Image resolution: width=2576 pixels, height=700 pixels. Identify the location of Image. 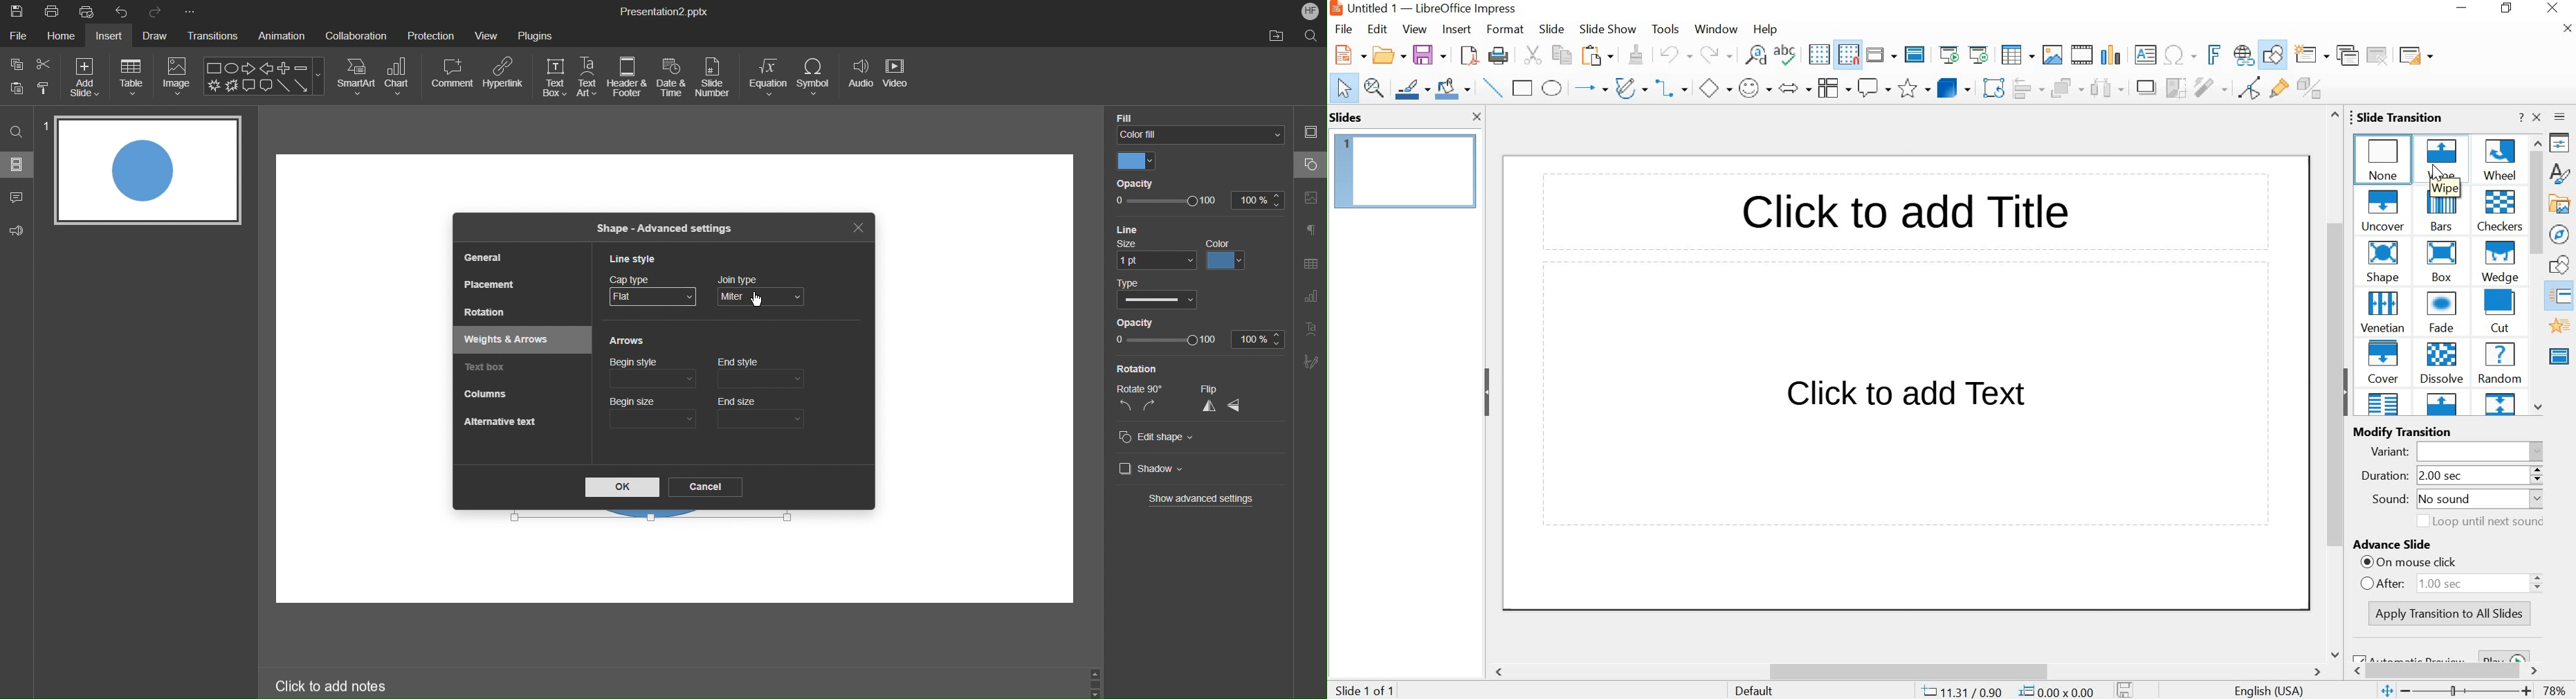
(178, 77).